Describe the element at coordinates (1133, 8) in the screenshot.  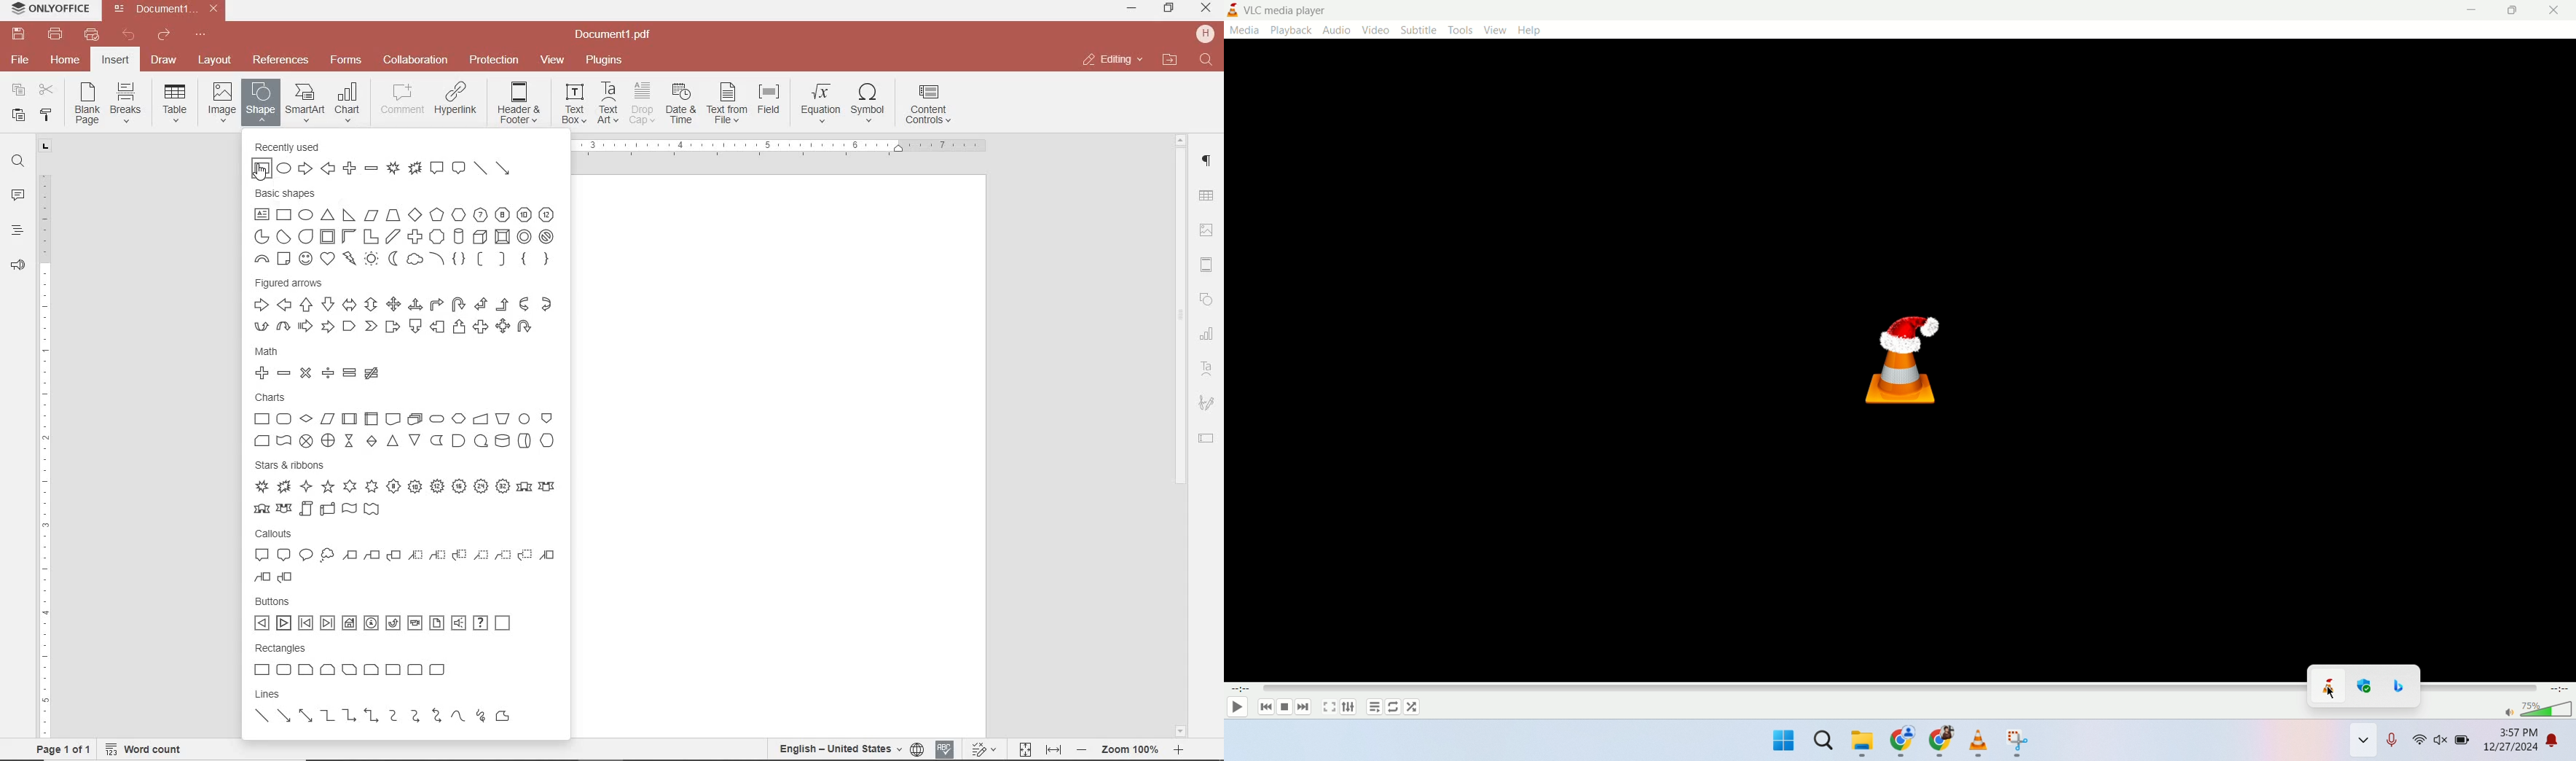
I see `minimize` at that location.